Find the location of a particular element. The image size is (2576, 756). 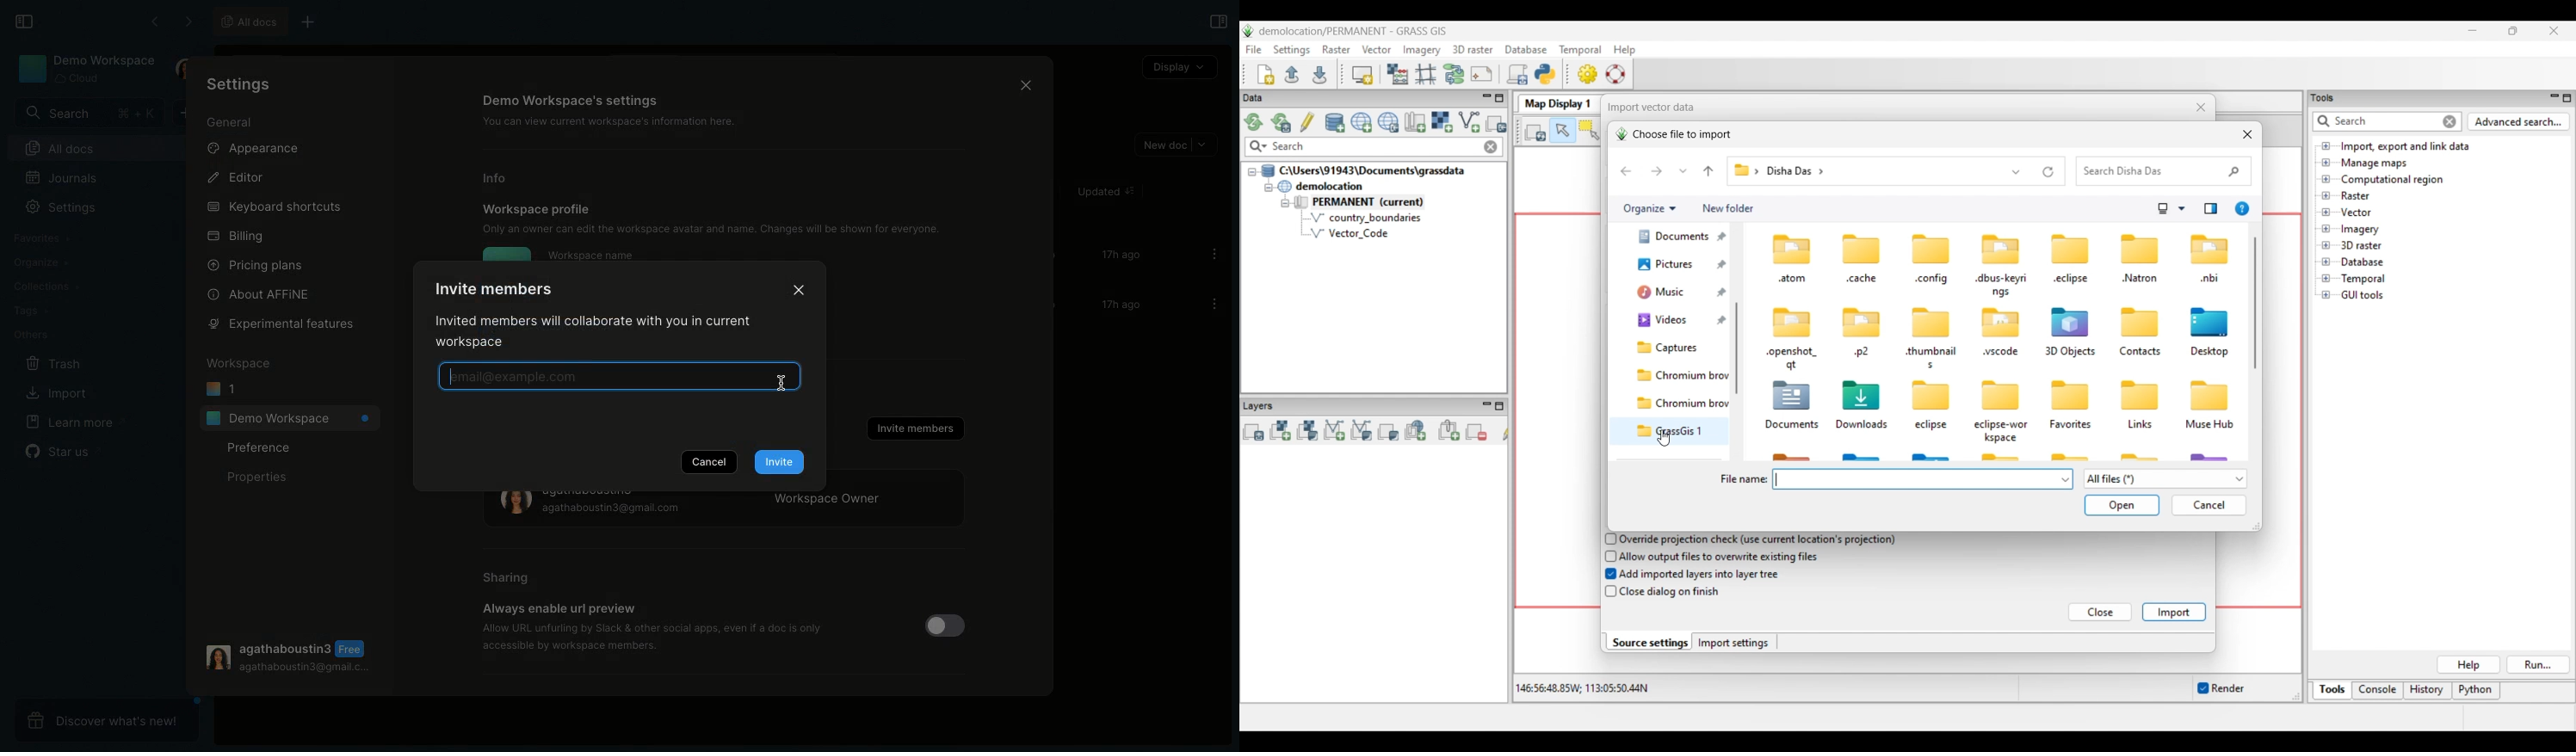

Workspace is located at coordinates (238, 364).